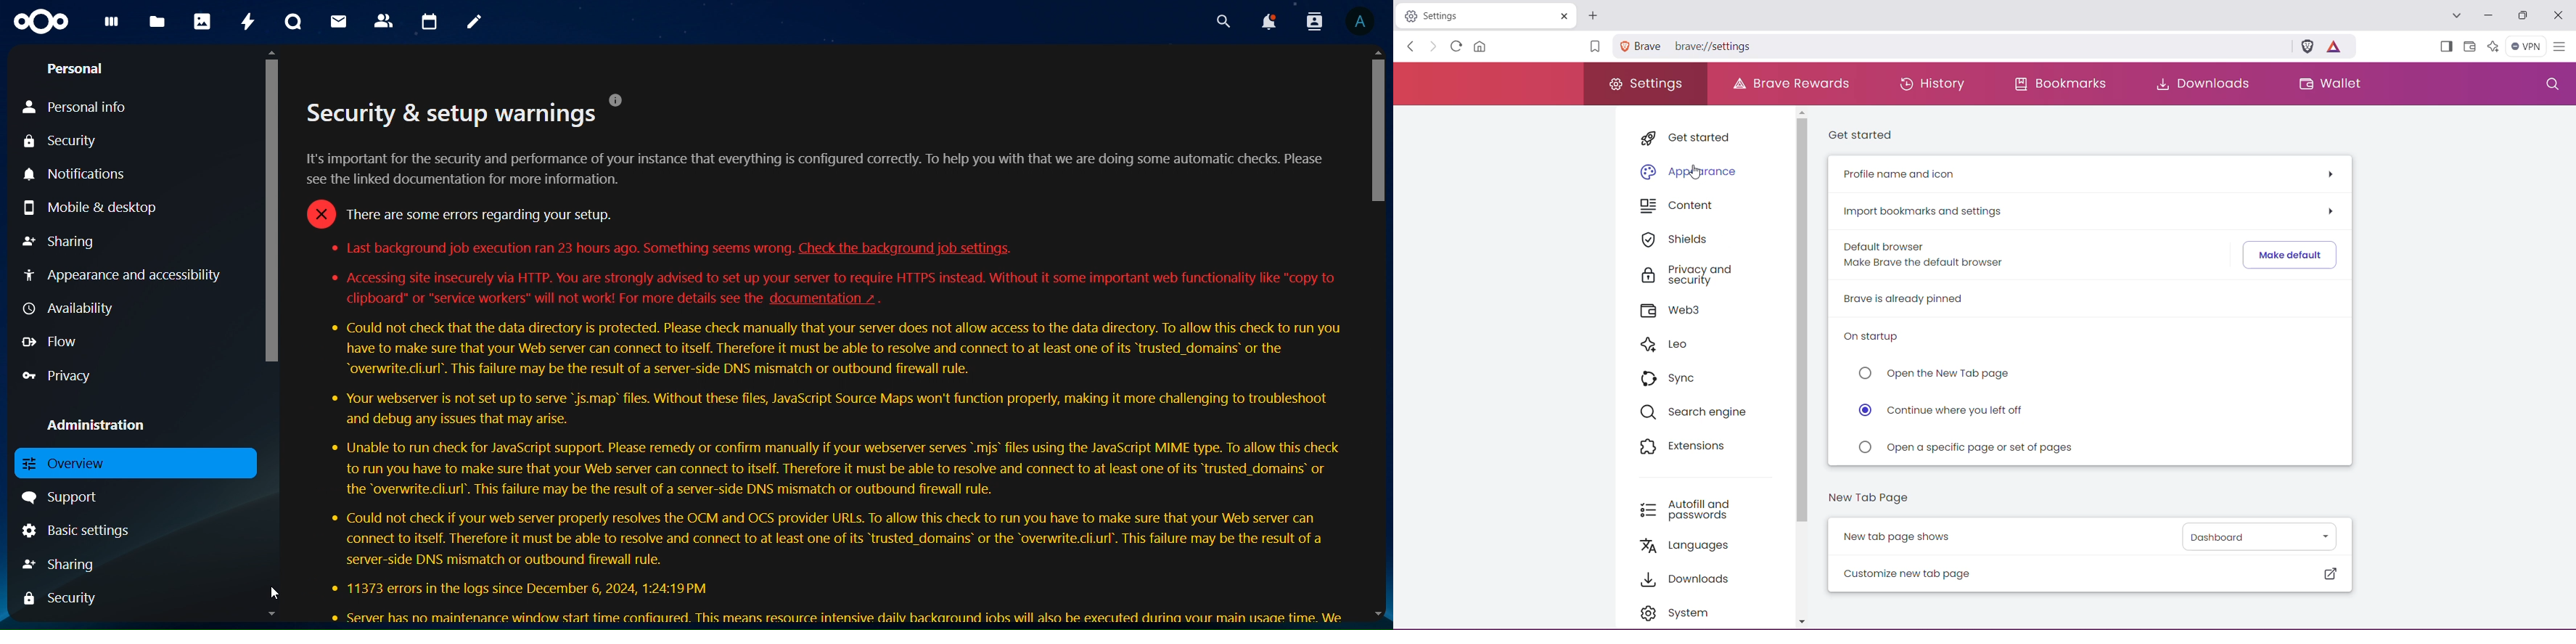 This screenshot has height=644, width=2576. What do you see at coordinates (95, 173) in the screenshot?
I see `notifications` at bounding box center [95, 173].